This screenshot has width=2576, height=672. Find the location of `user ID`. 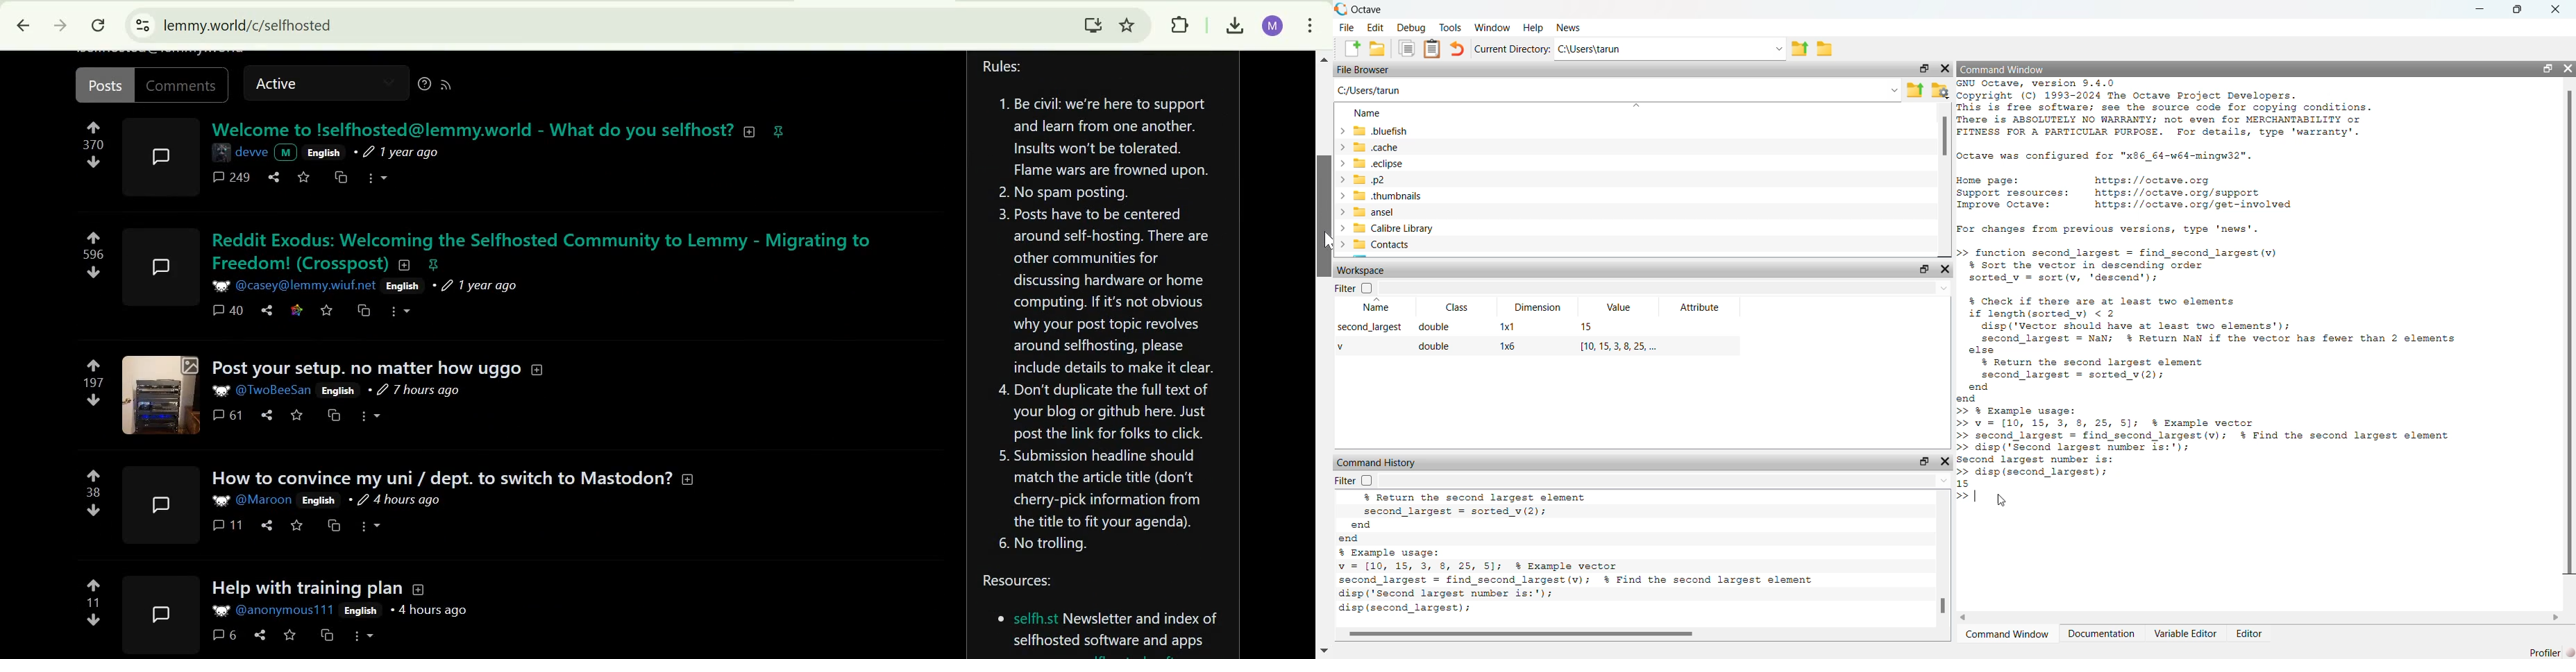

user ID is located at coordinates (265, 500).